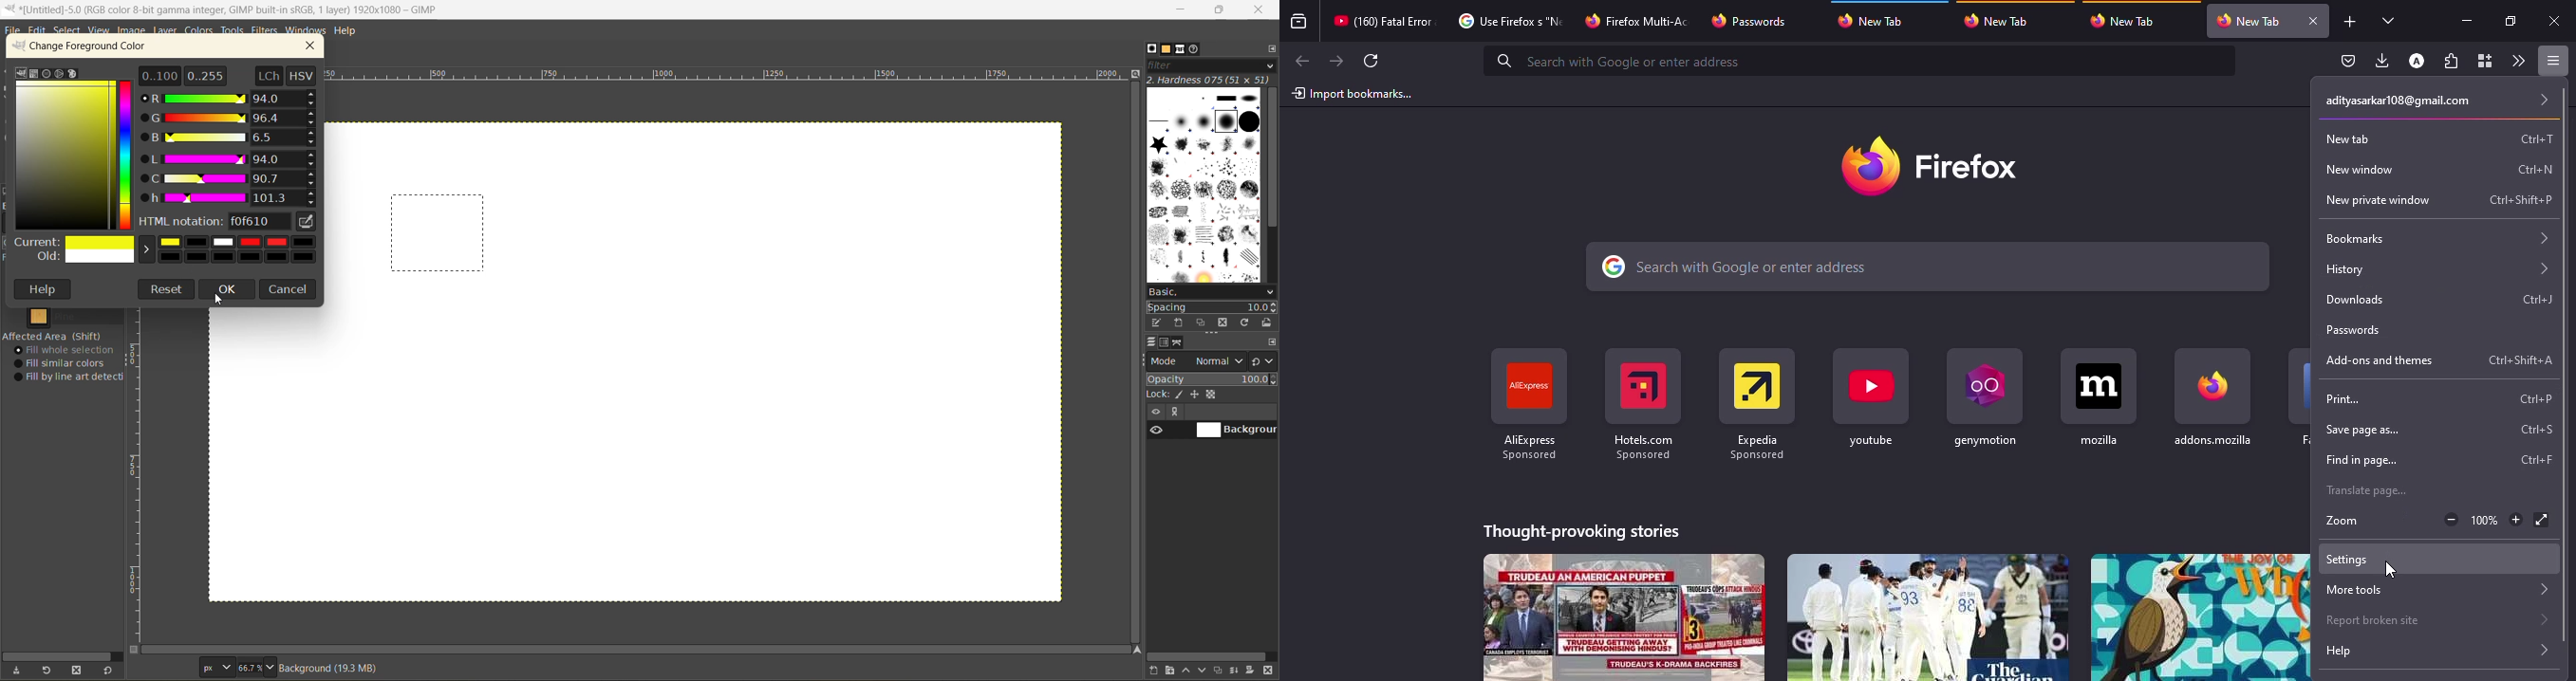 The image size is (2576, 700). What do you see at coordinates (290, 289) in the screenshot?
I see `cancel` at bounding box center [290, 289].